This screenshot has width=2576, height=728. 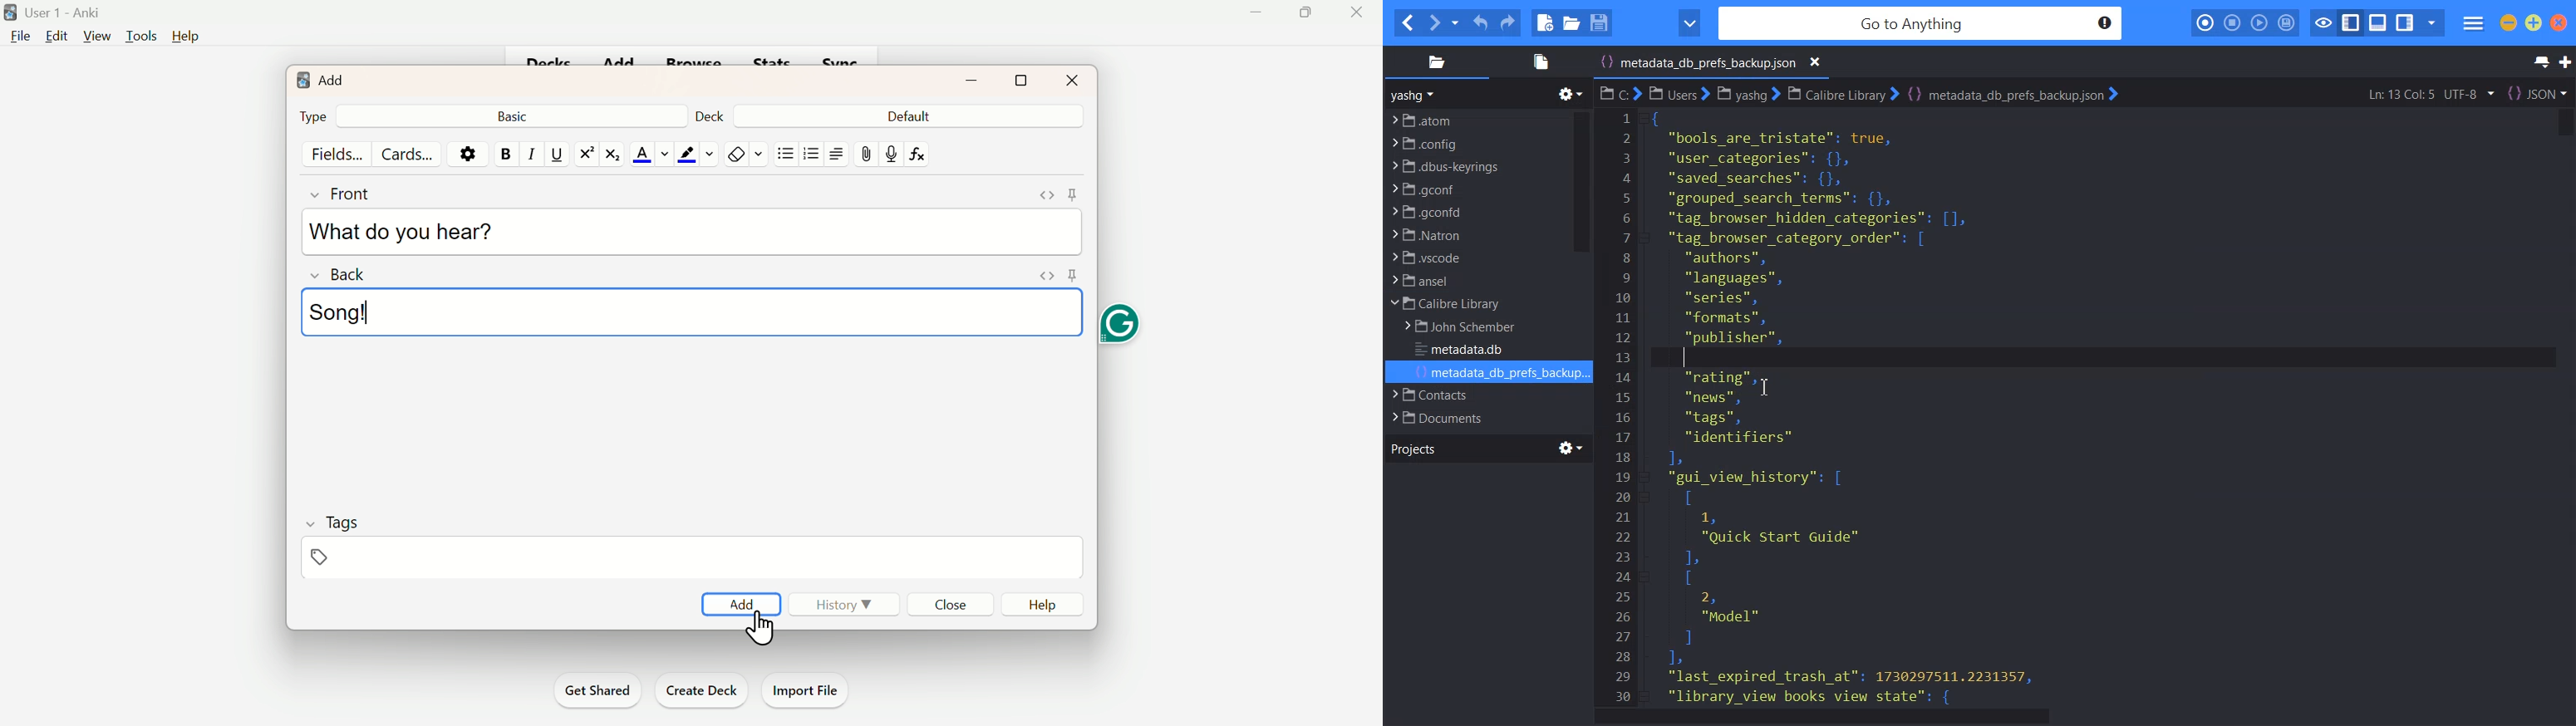 I want to click on Stop recording macro, so click(x=2232, y=23).